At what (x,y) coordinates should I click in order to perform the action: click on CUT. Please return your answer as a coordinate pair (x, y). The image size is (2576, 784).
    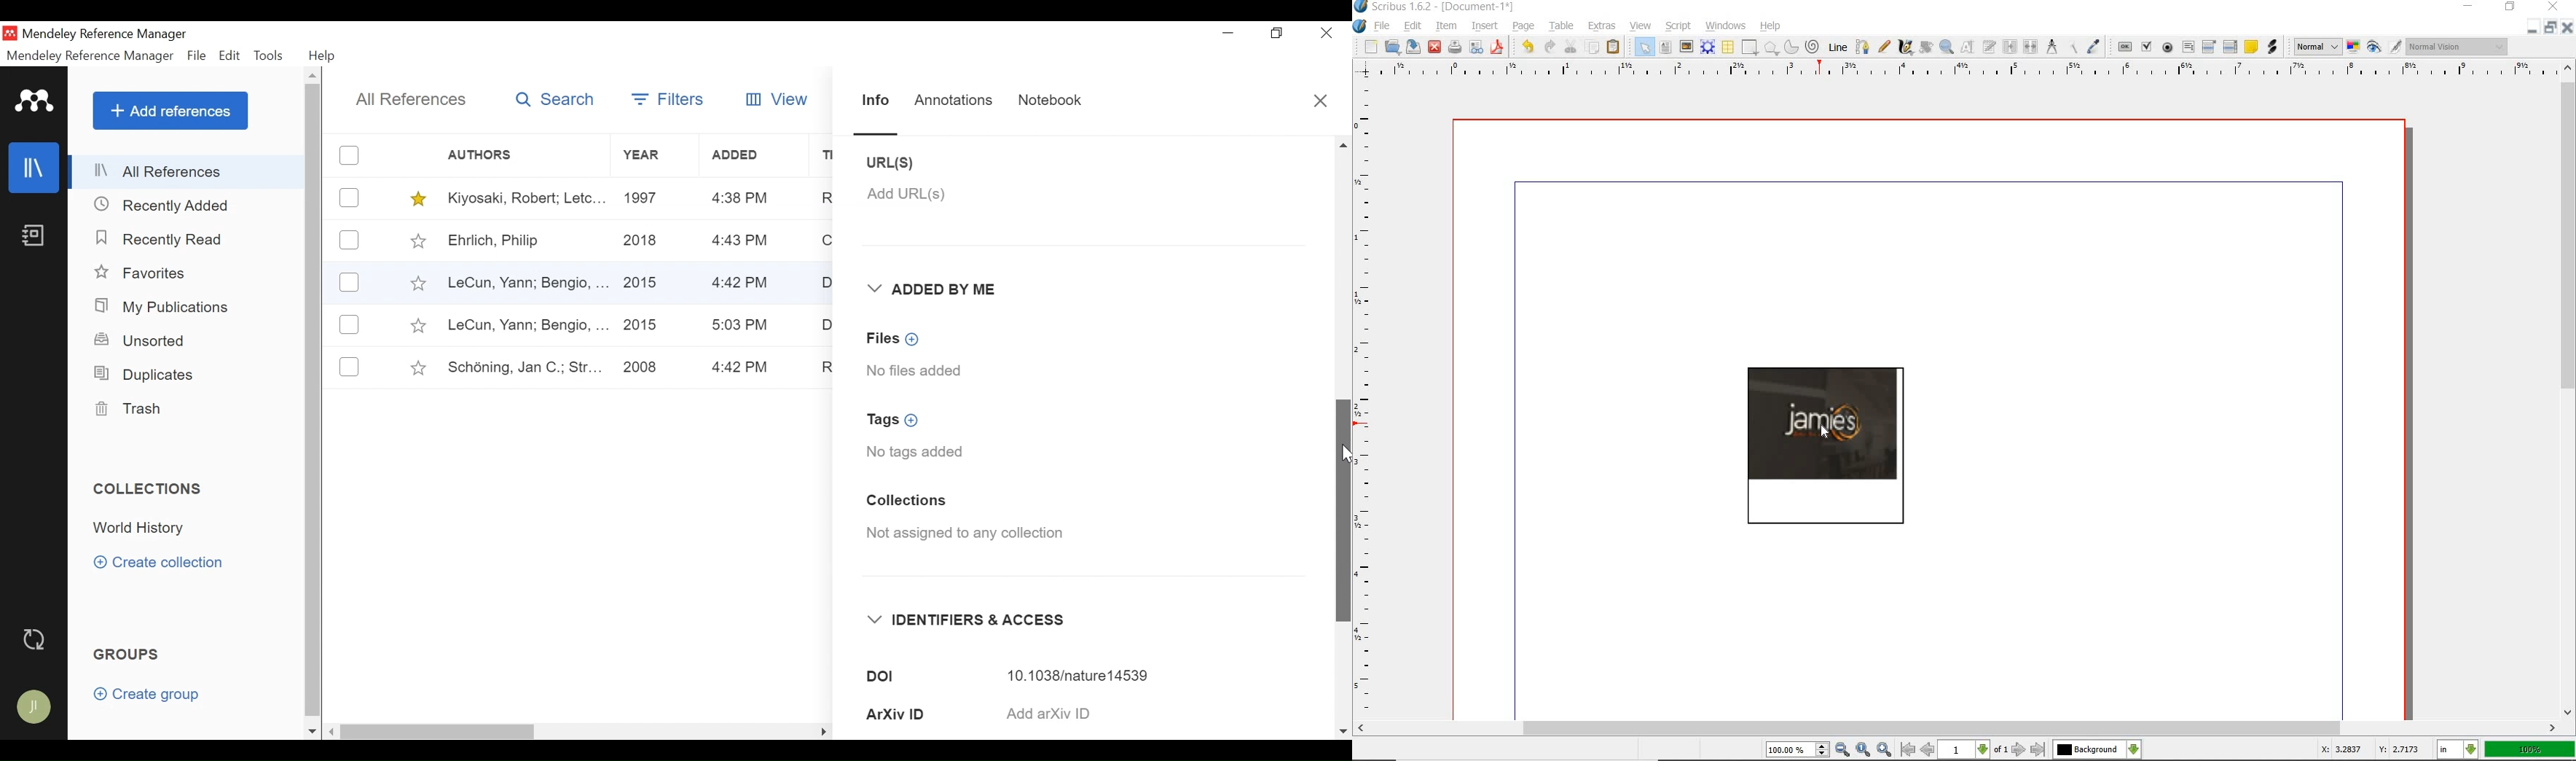
    Looking at the image, I should click on (1570, 47).